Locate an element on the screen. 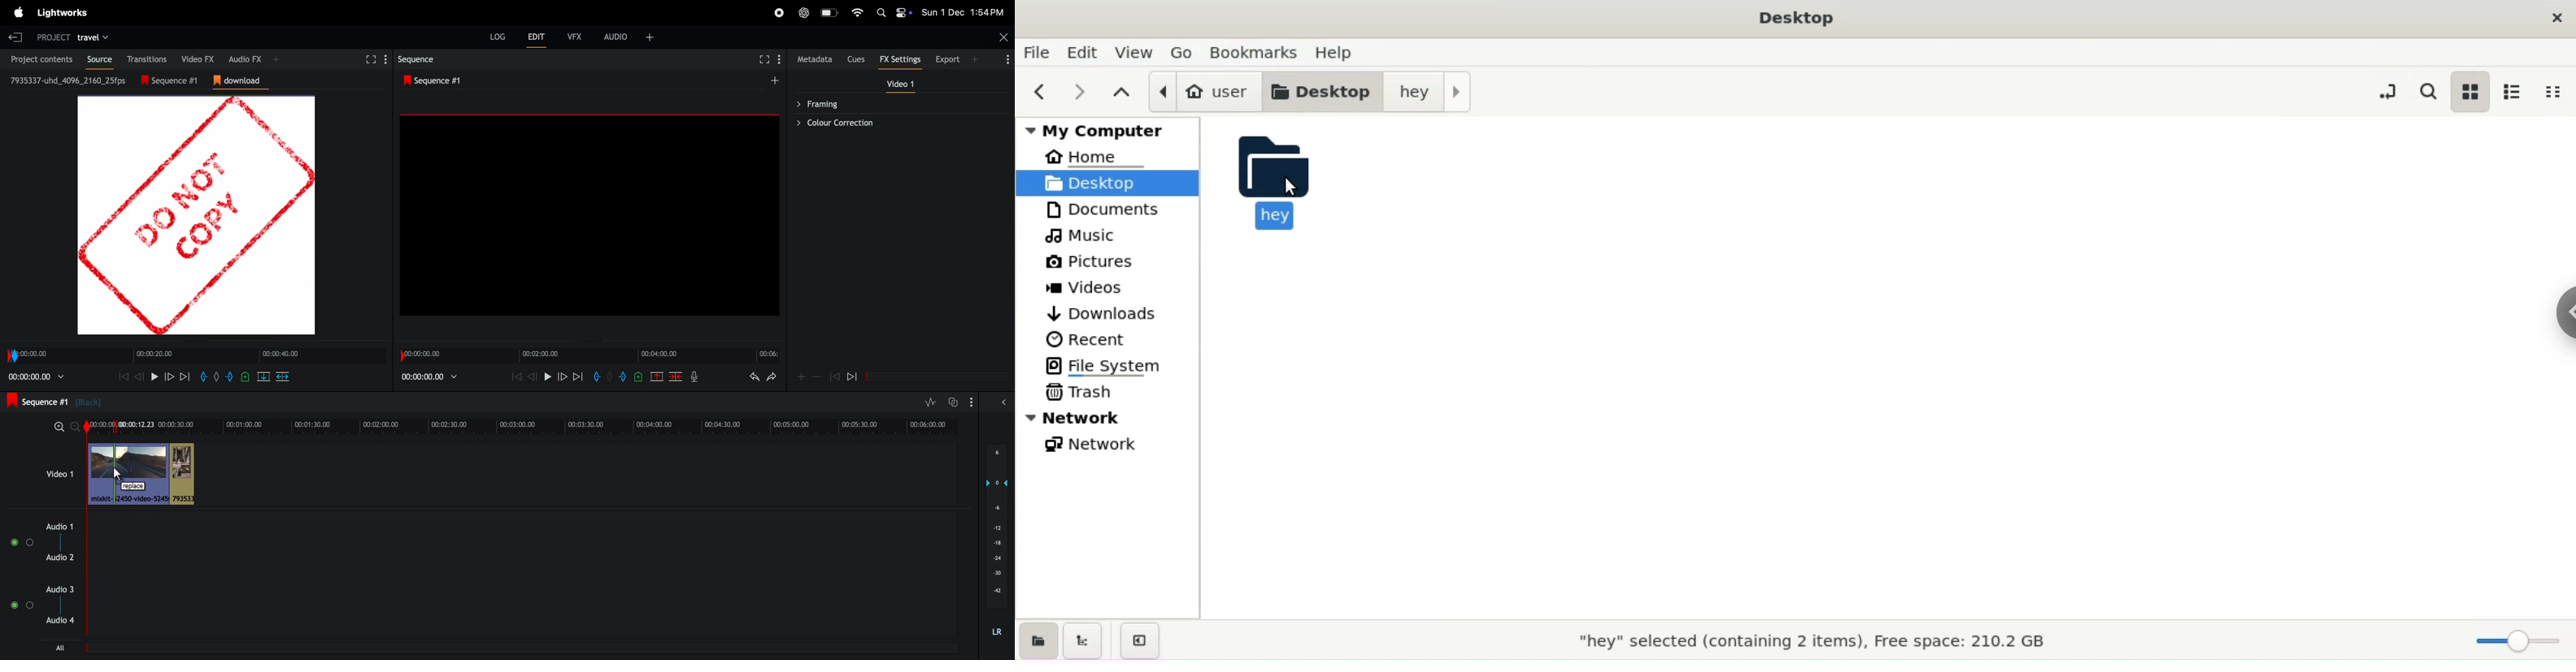 This screenshot has width=2576, height=672. time frame is located at coordinates (196, 356).